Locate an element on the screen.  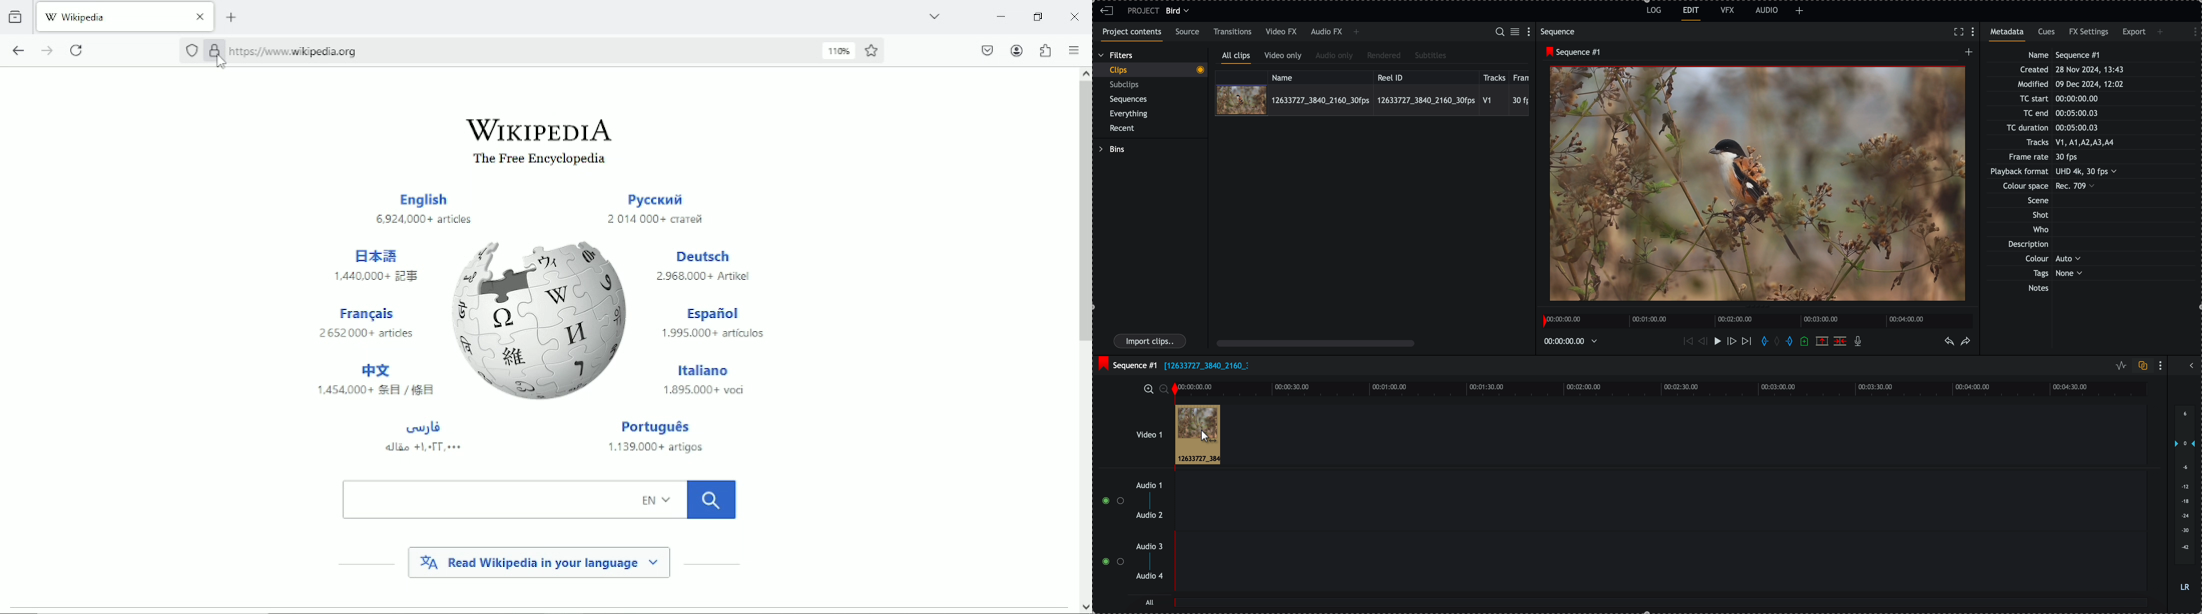
edit is located at coordinates (1692, 14).